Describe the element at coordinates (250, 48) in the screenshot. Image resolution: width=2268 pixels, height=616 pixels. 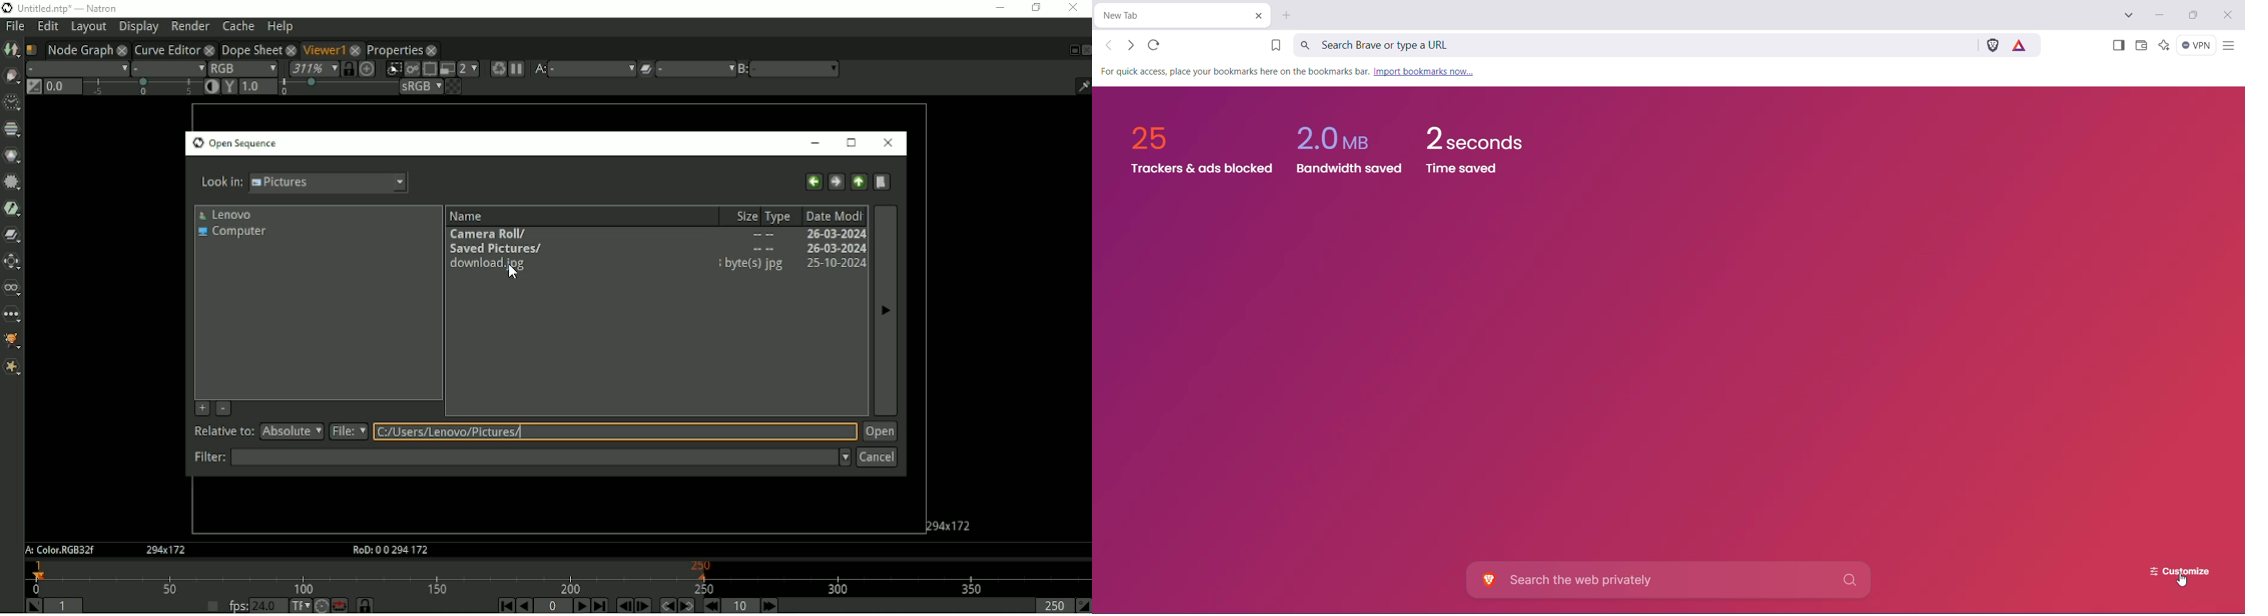
I see `Dope Sheet` at that location.